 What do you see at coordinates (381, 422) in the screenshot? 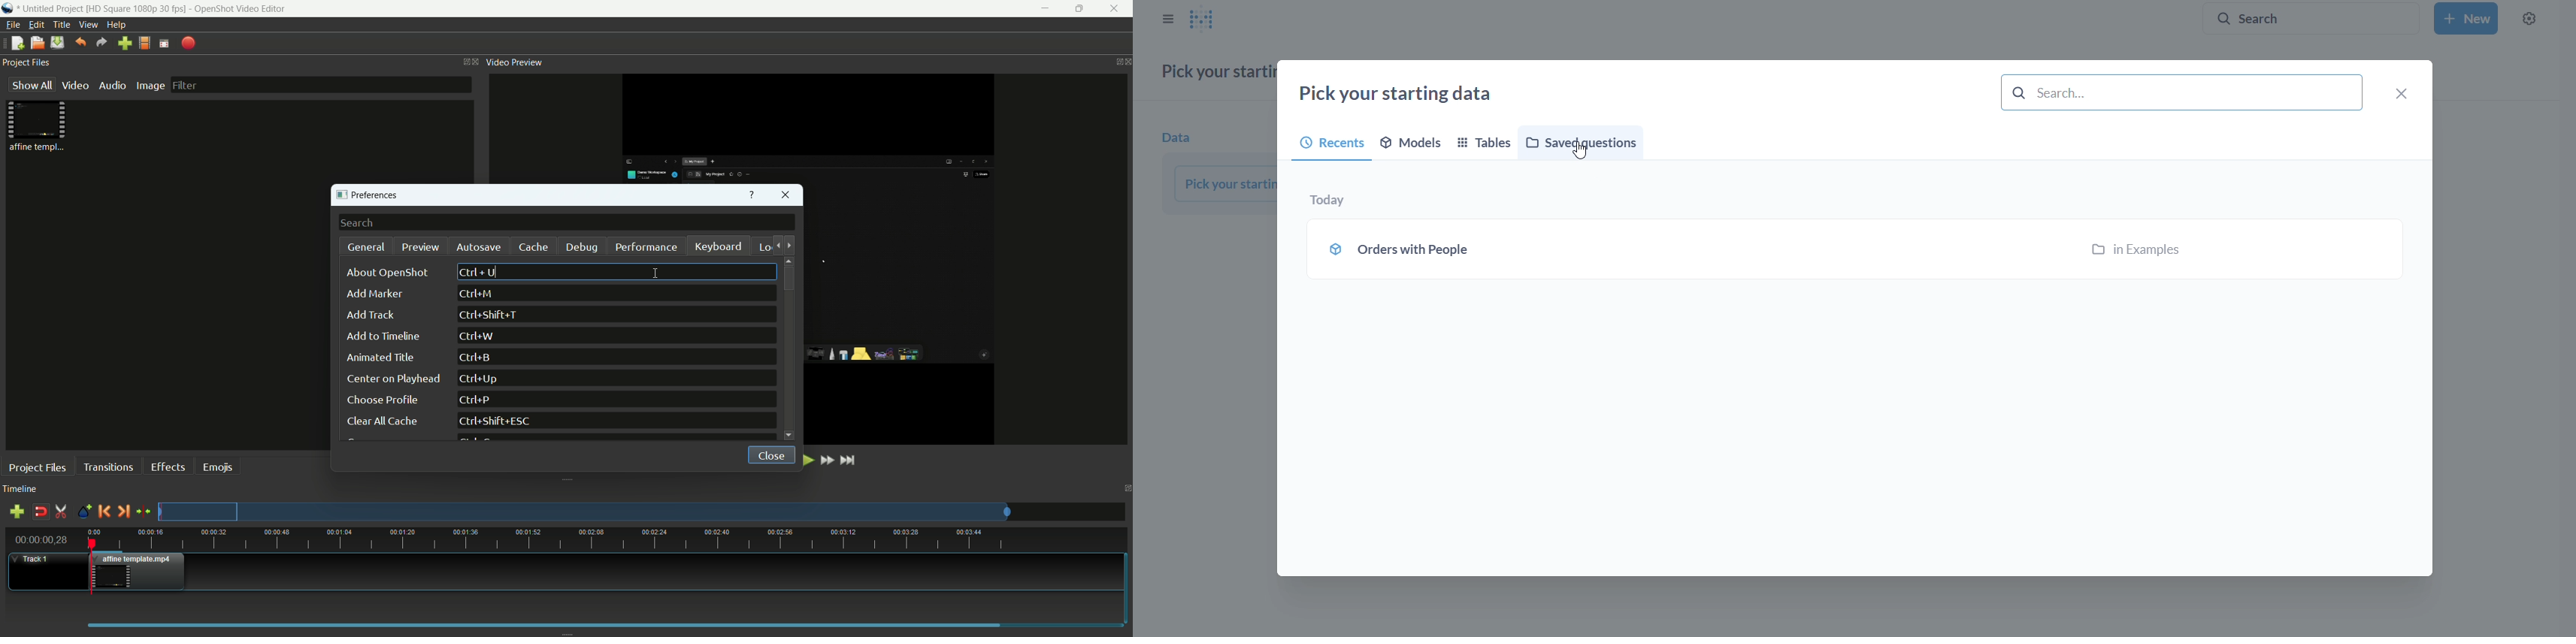
I see `clear all cache` at bounding box center [381, 422].